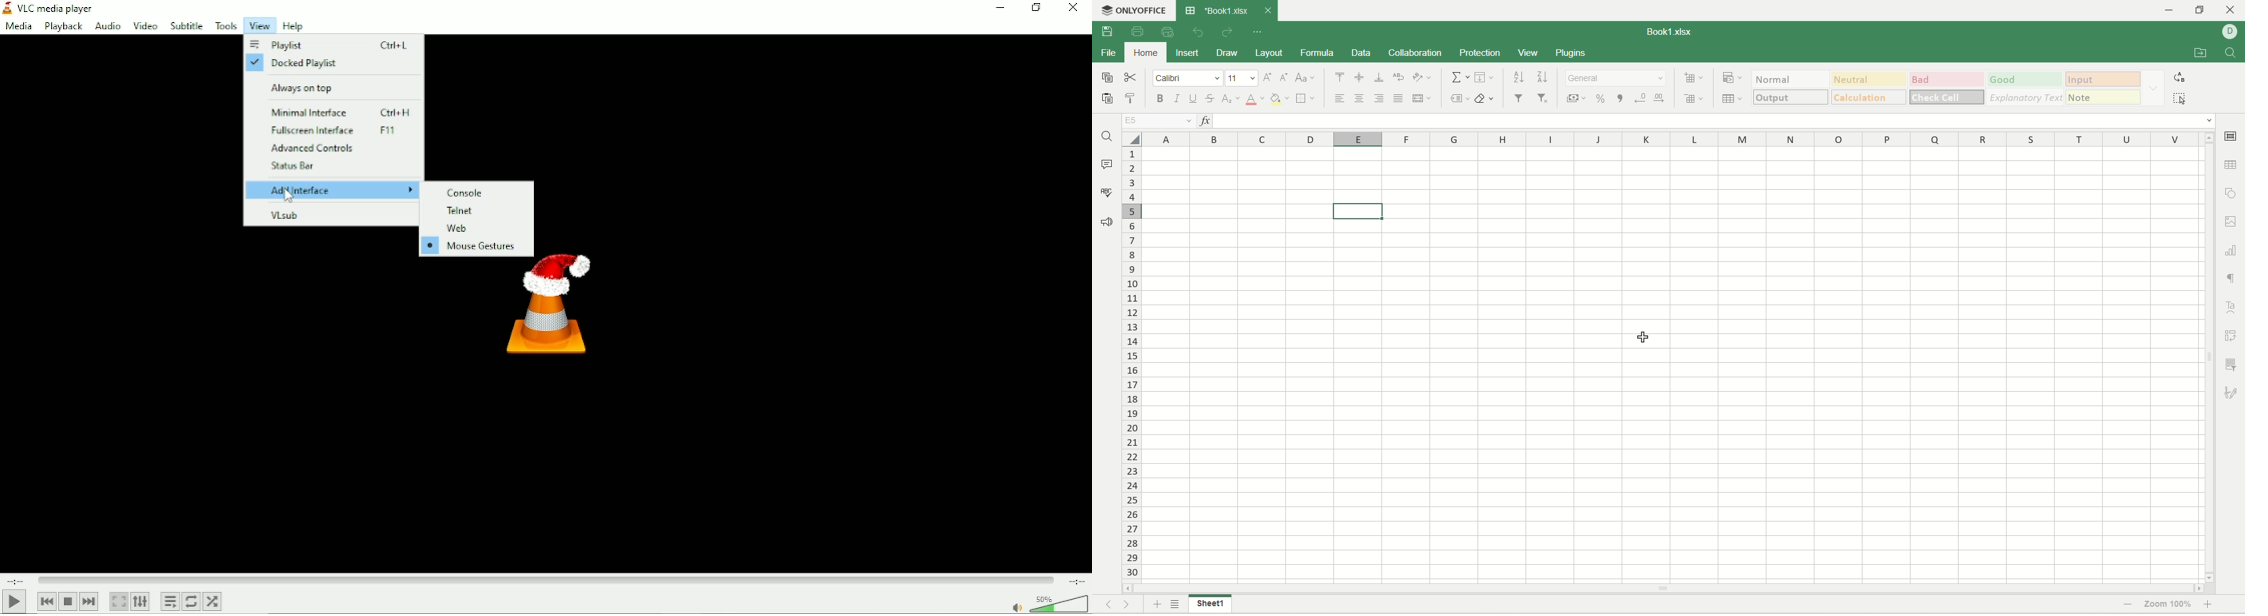  Describe the element at coordinates (1484, 76) in the screenshot. I see `fill` at that location.